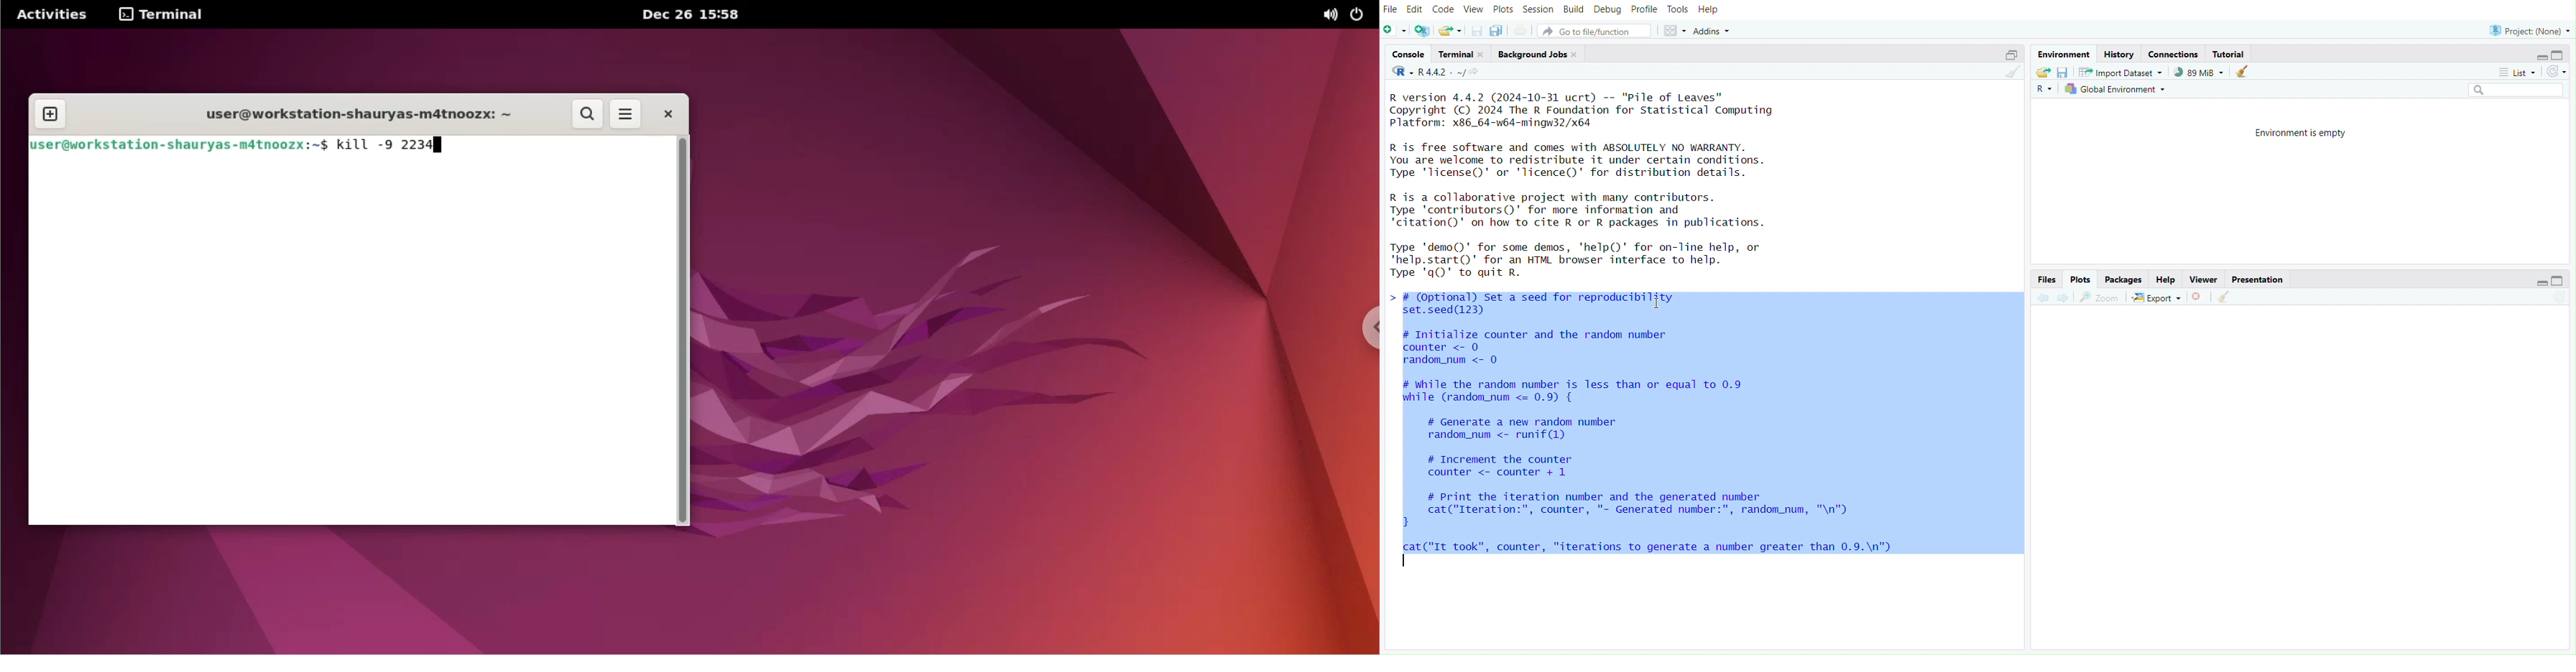  I want to click on R, so click(1398, 72).